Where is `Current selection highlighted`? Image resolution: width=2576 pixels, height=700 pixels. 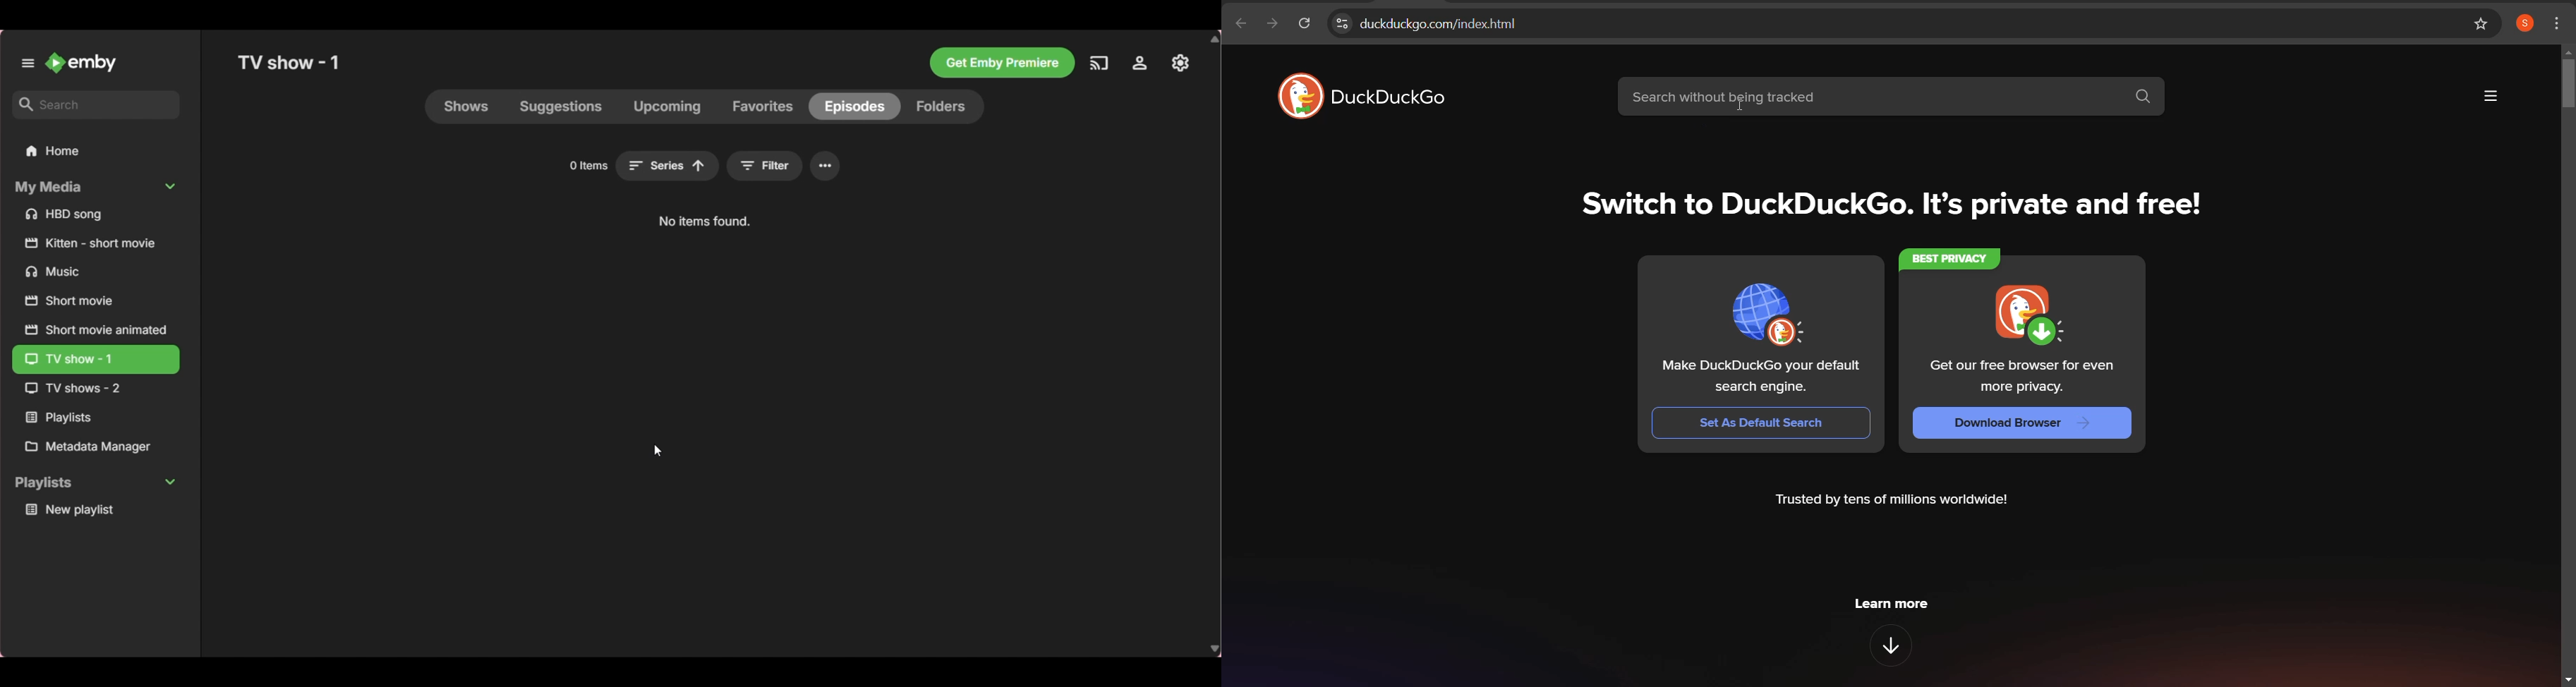
Current selection highlighted is located at coordinates (855, 107).